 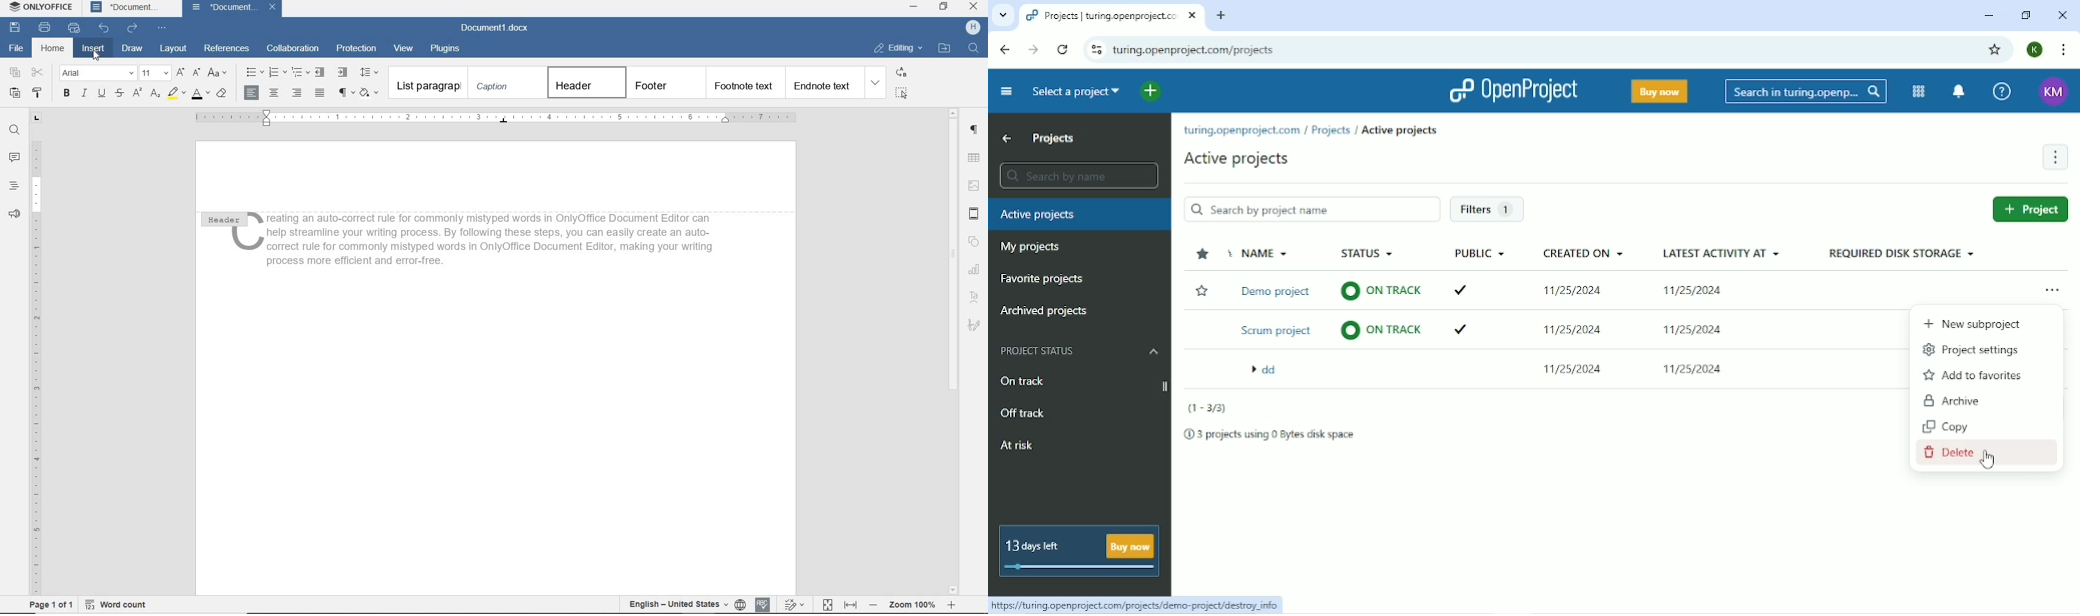 I want to click on Chart, so click(x=976, y=270).